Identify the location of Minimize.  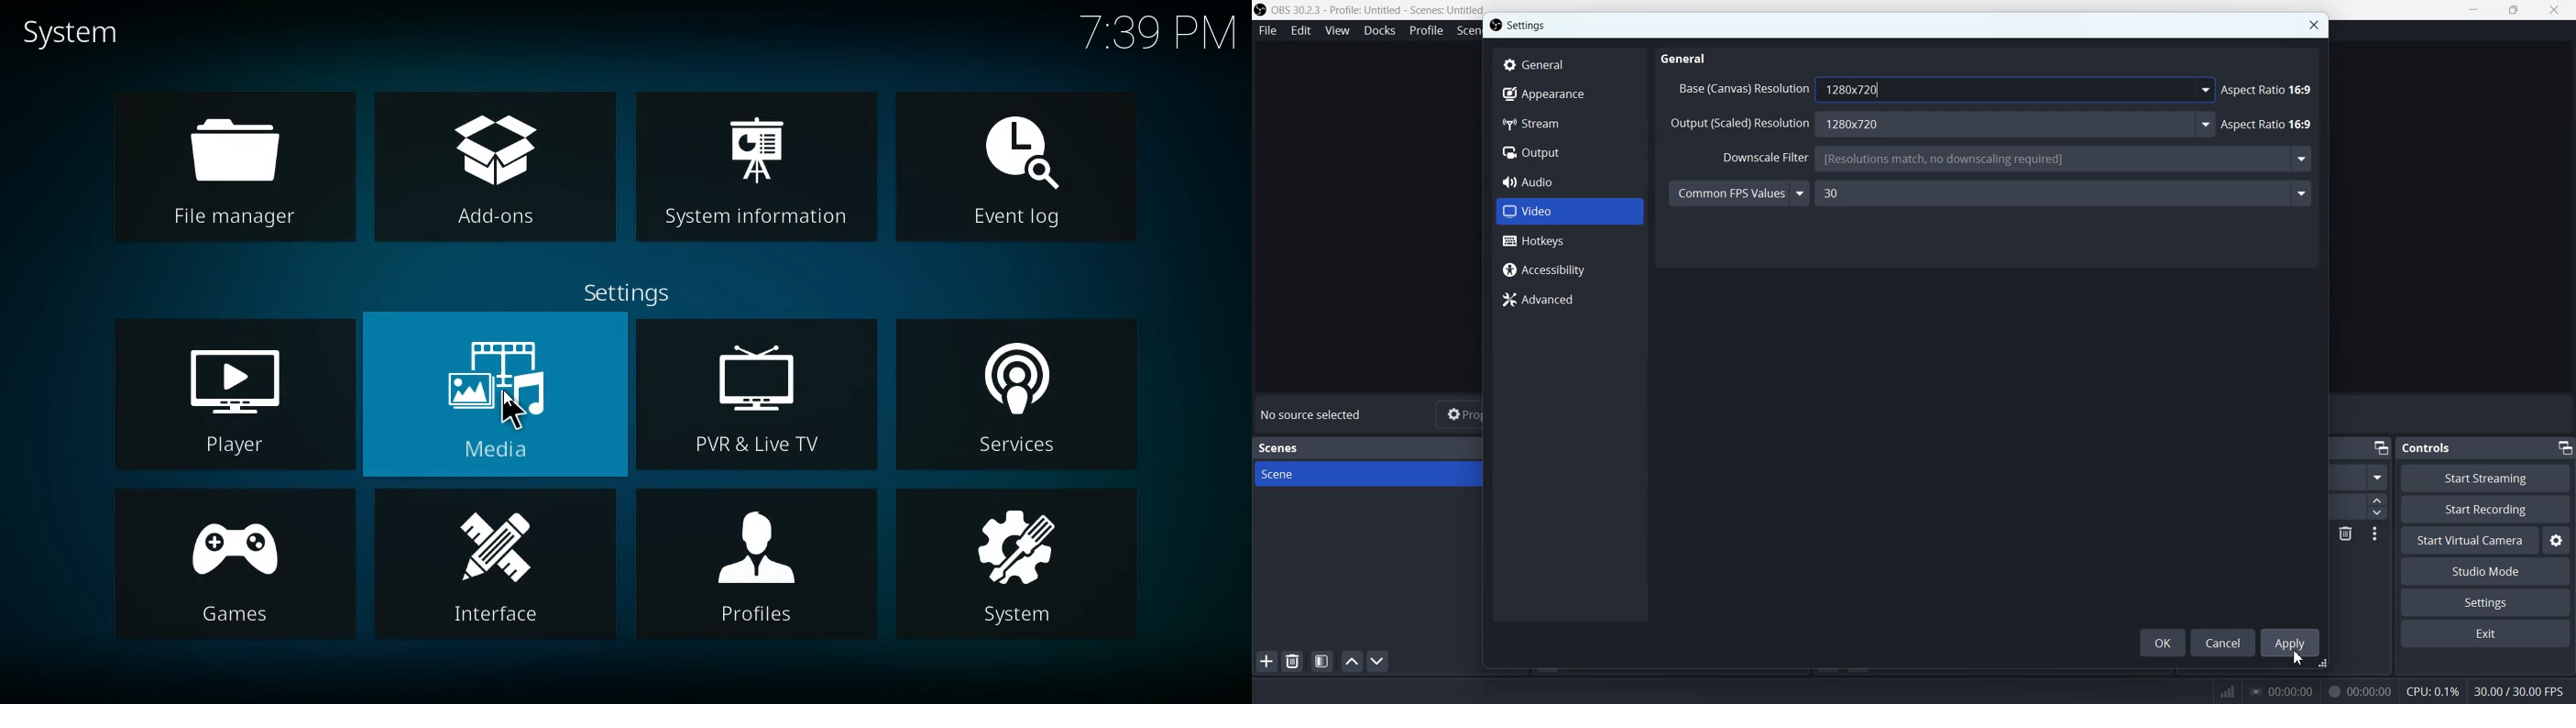
(2564, 447).